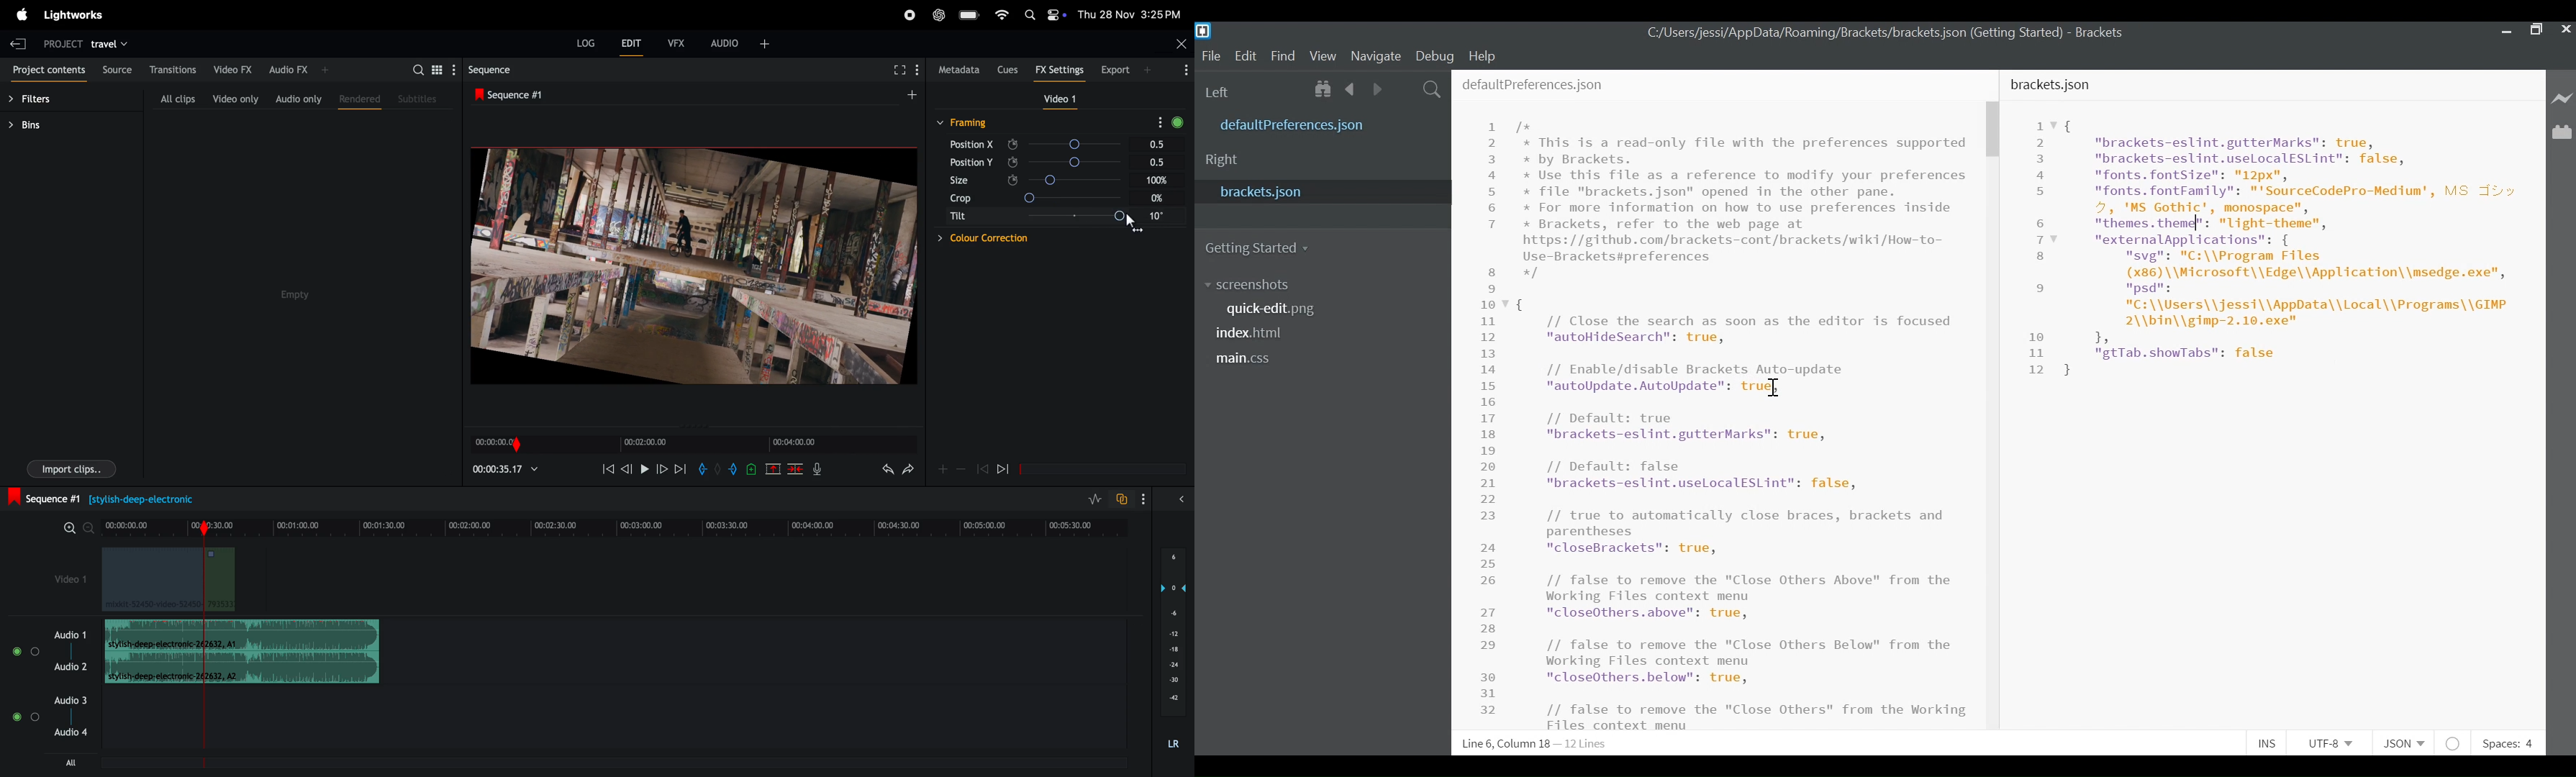 The width and height of the screenshot is (2576, 784). I want to click on record, so click(910, 14).